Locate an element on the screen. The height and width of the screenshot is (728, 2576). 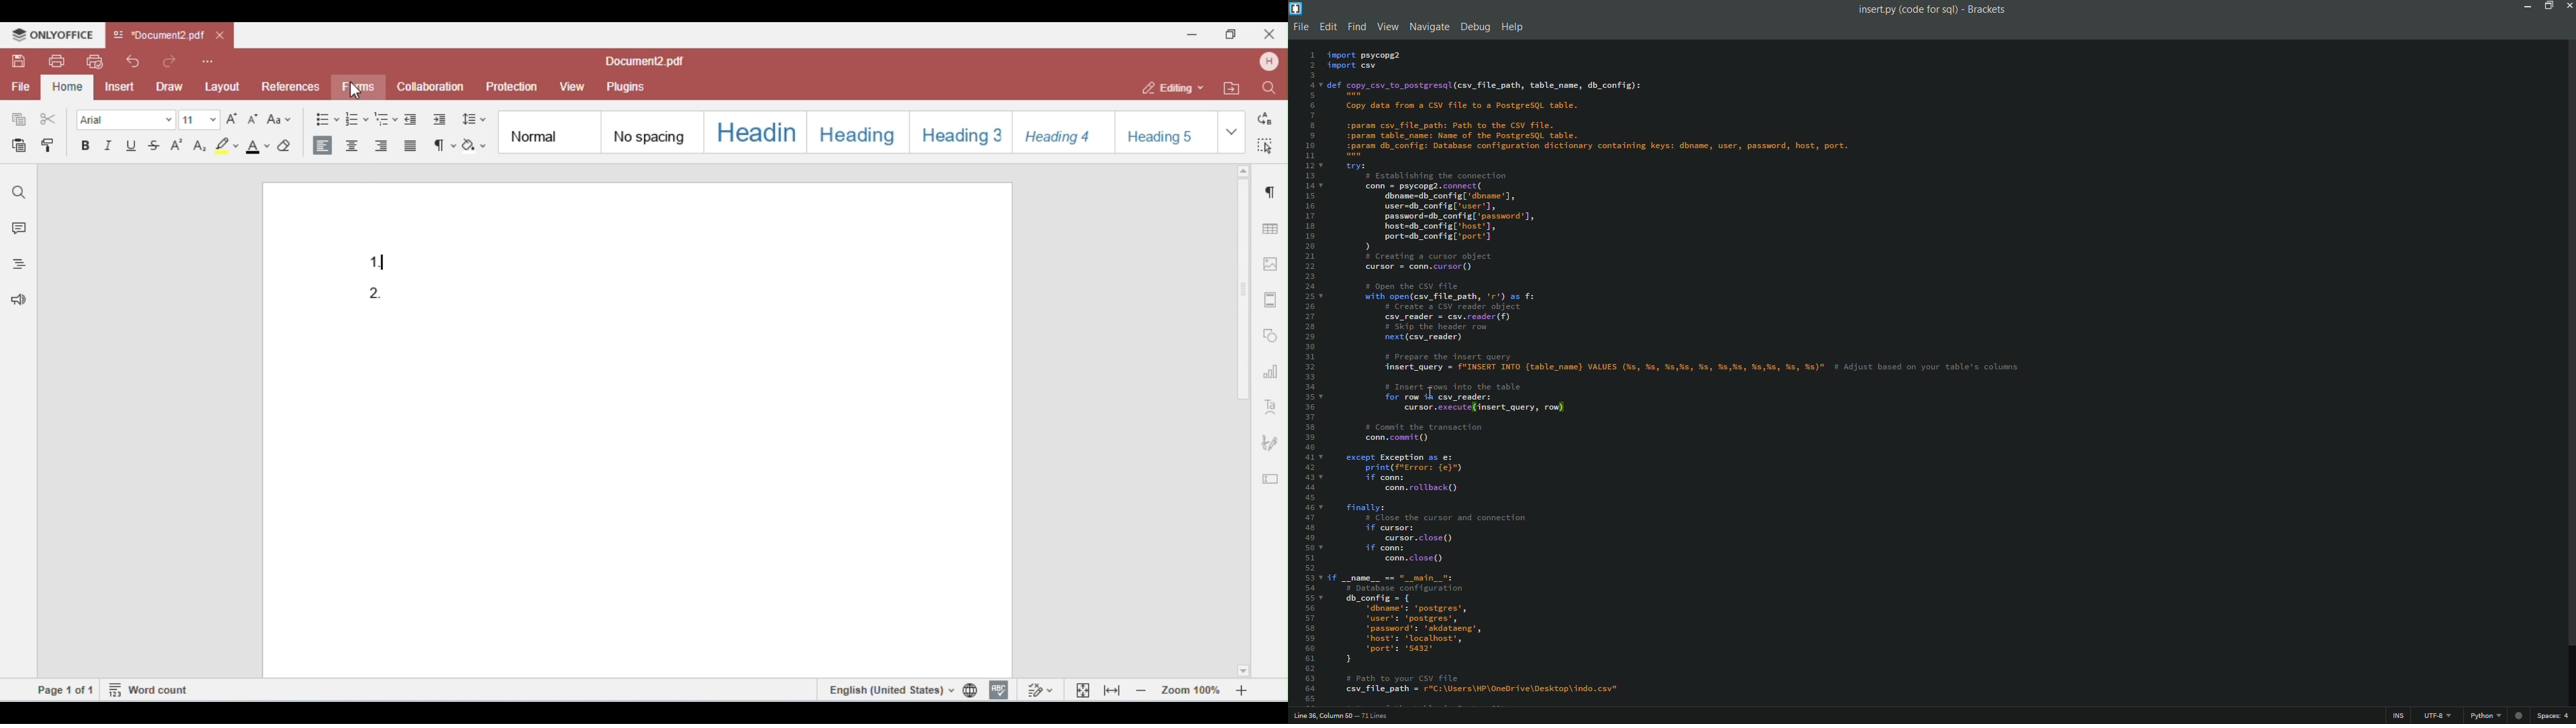
number of lines is located at coordinates (1377, 717).